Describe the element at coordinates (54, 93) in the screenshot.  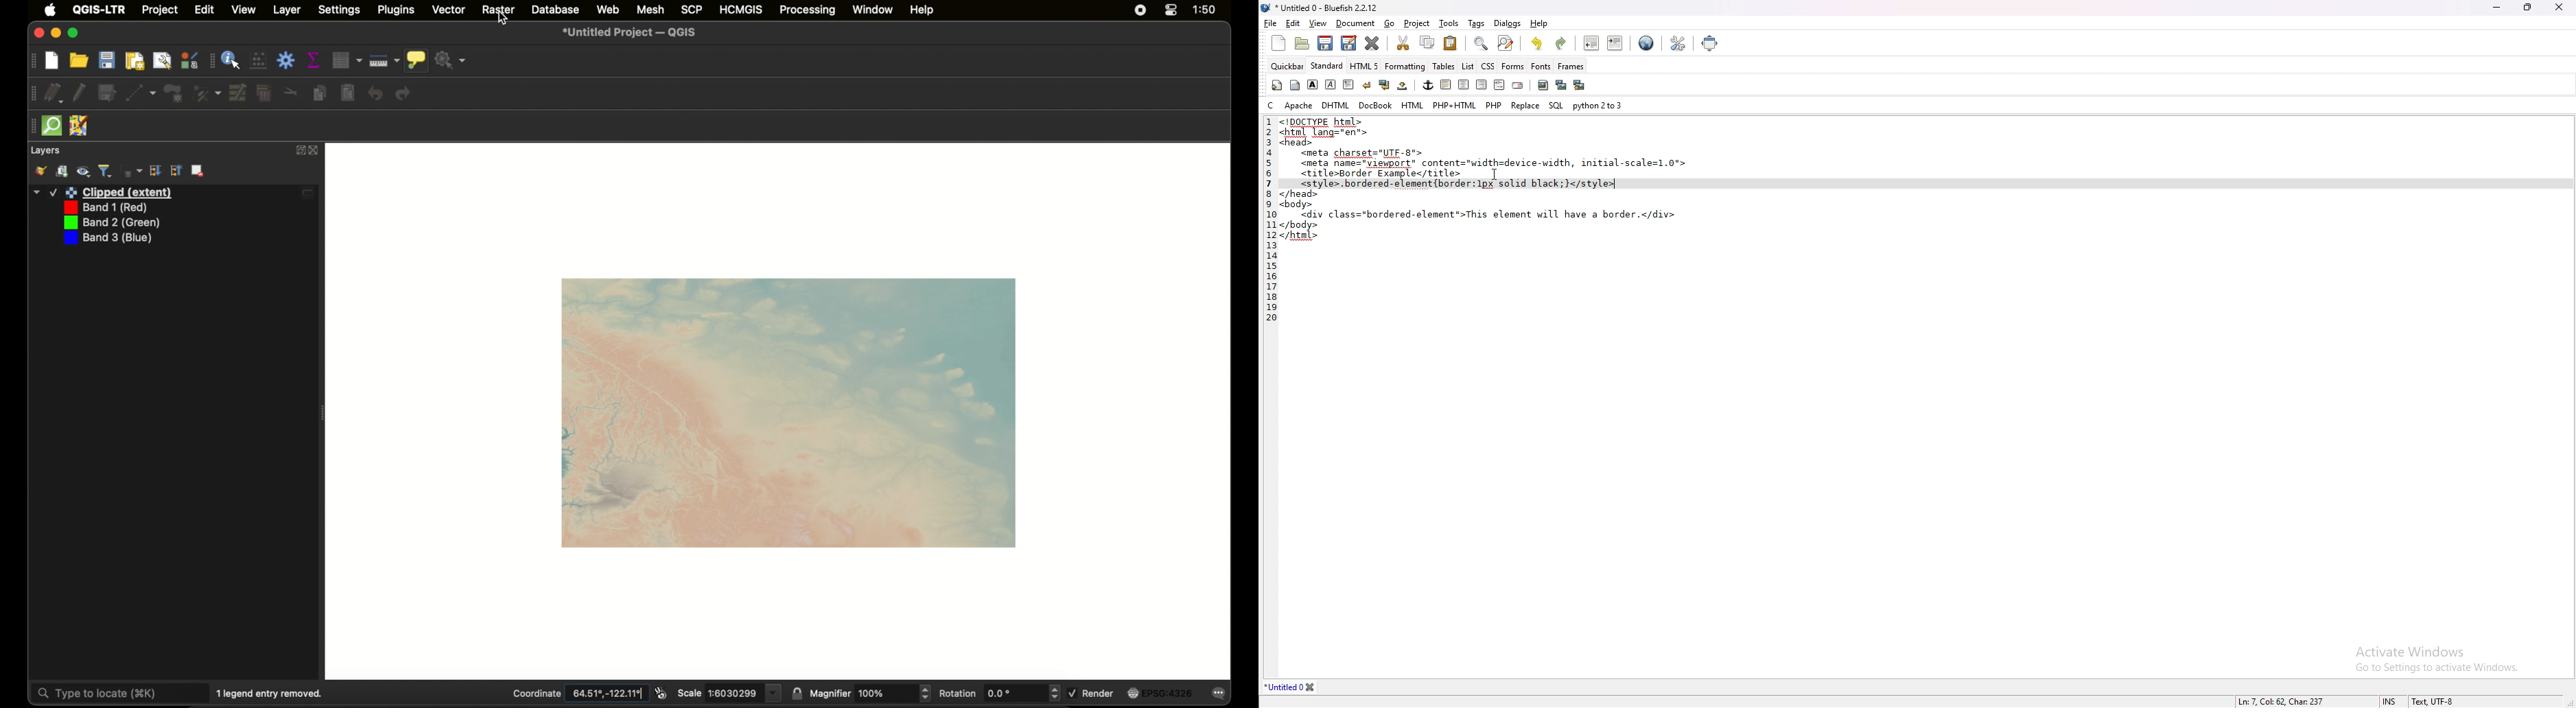
I see `current edits` at that location.